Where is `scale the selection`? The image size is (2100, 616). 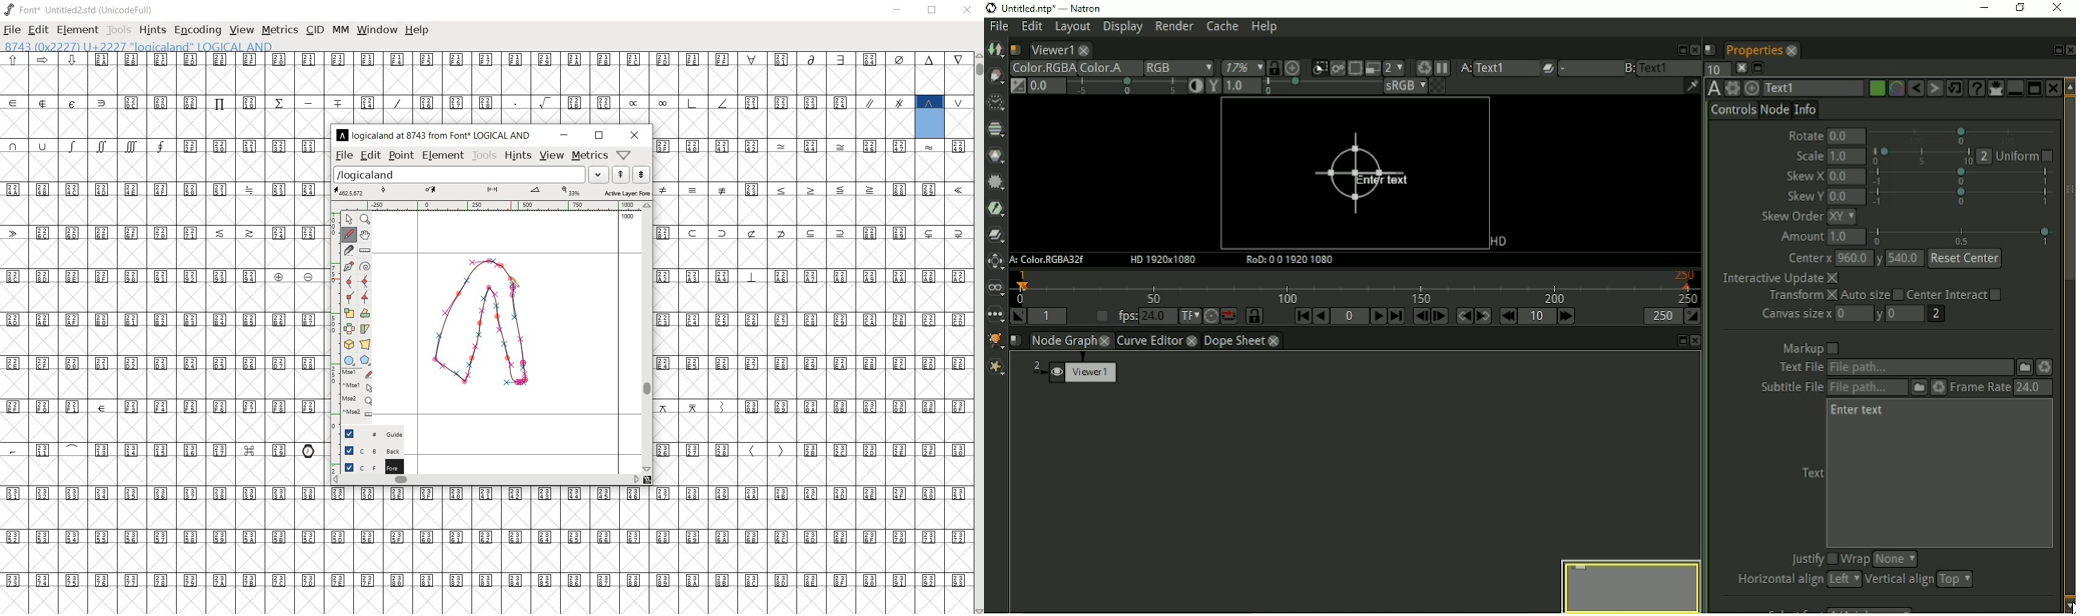 scale the selection is located at coordinates (350, 314).